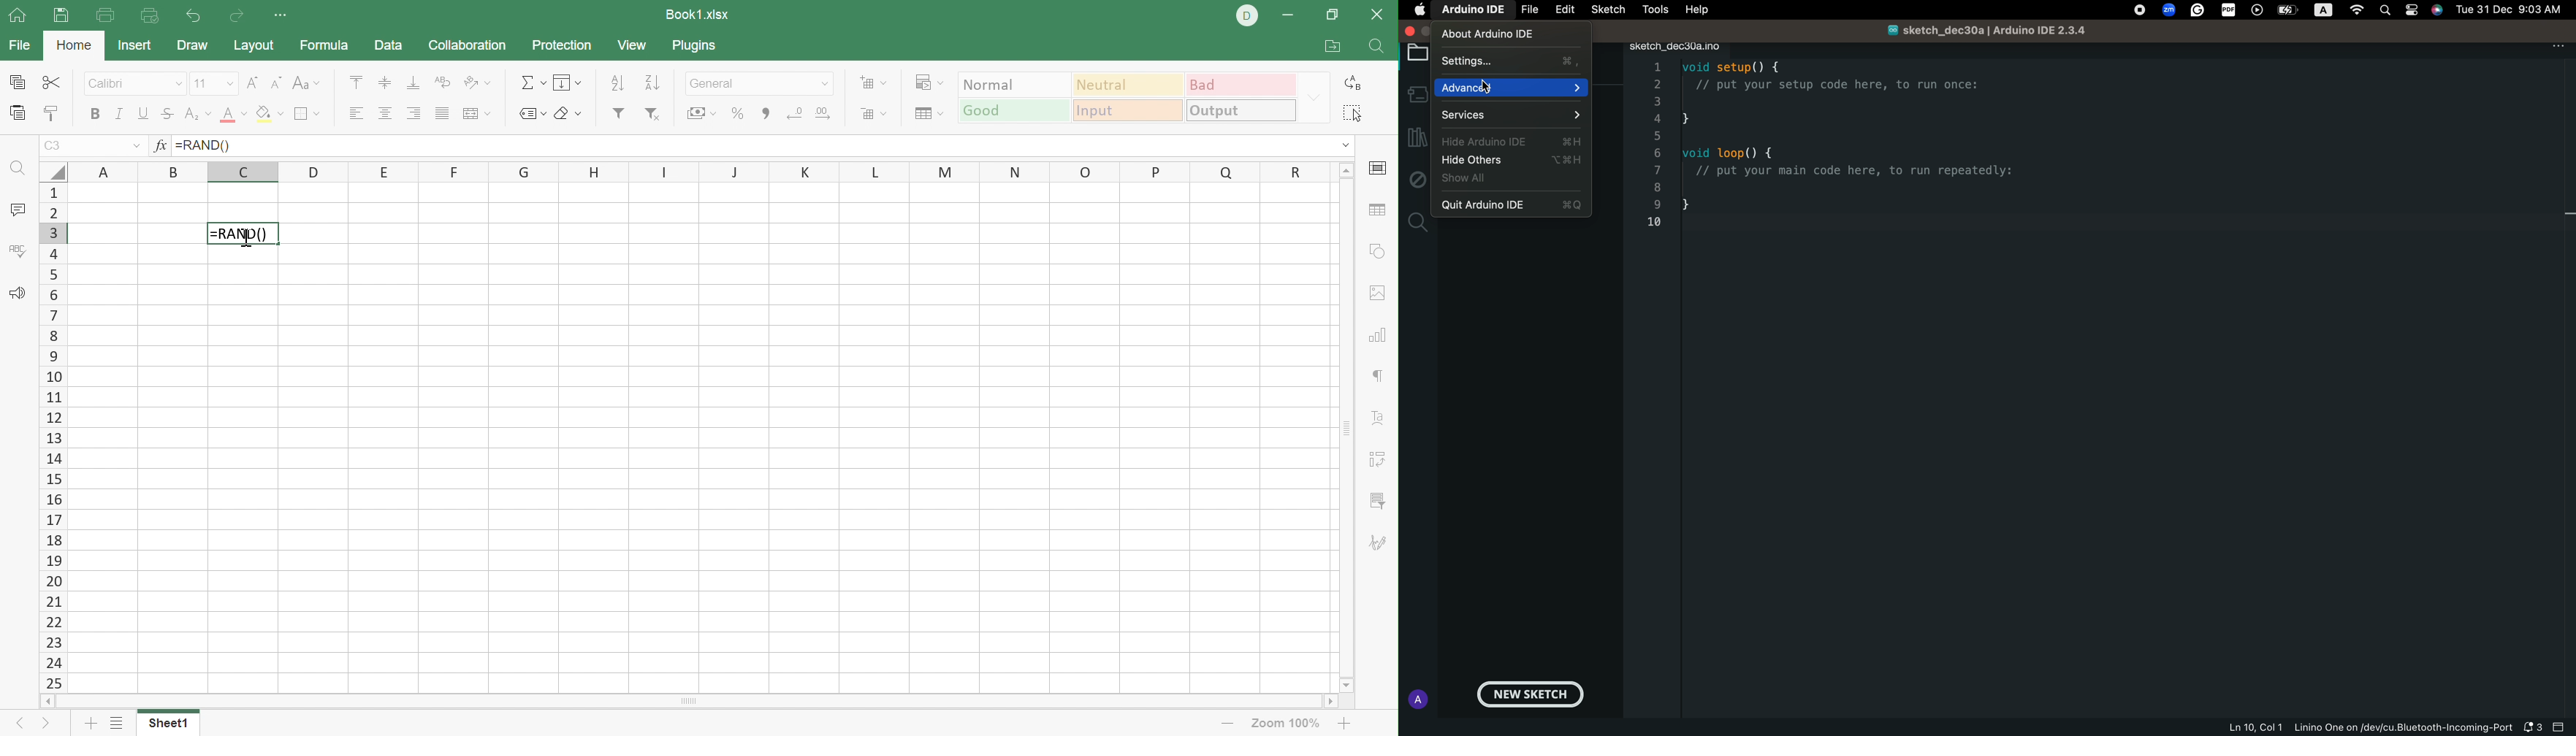 This screenshot has width=2576, height=756. Describe the element at coordinates (240, 16) in the screenshot. I see `Redo` at that location.